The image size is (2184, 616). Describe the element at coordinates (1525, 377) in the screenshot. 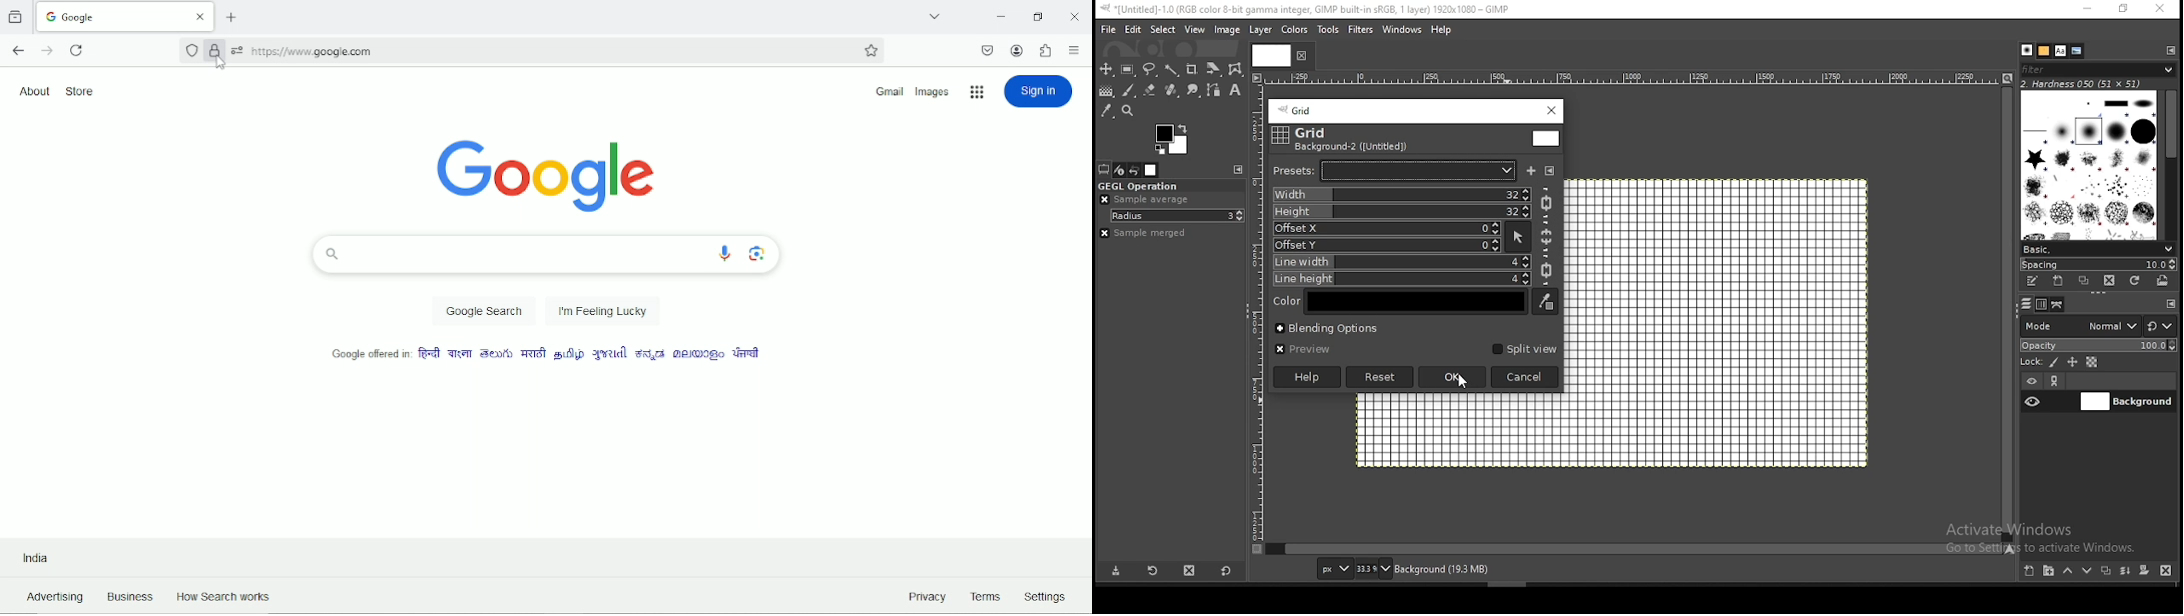

I see `cancel` at that location.